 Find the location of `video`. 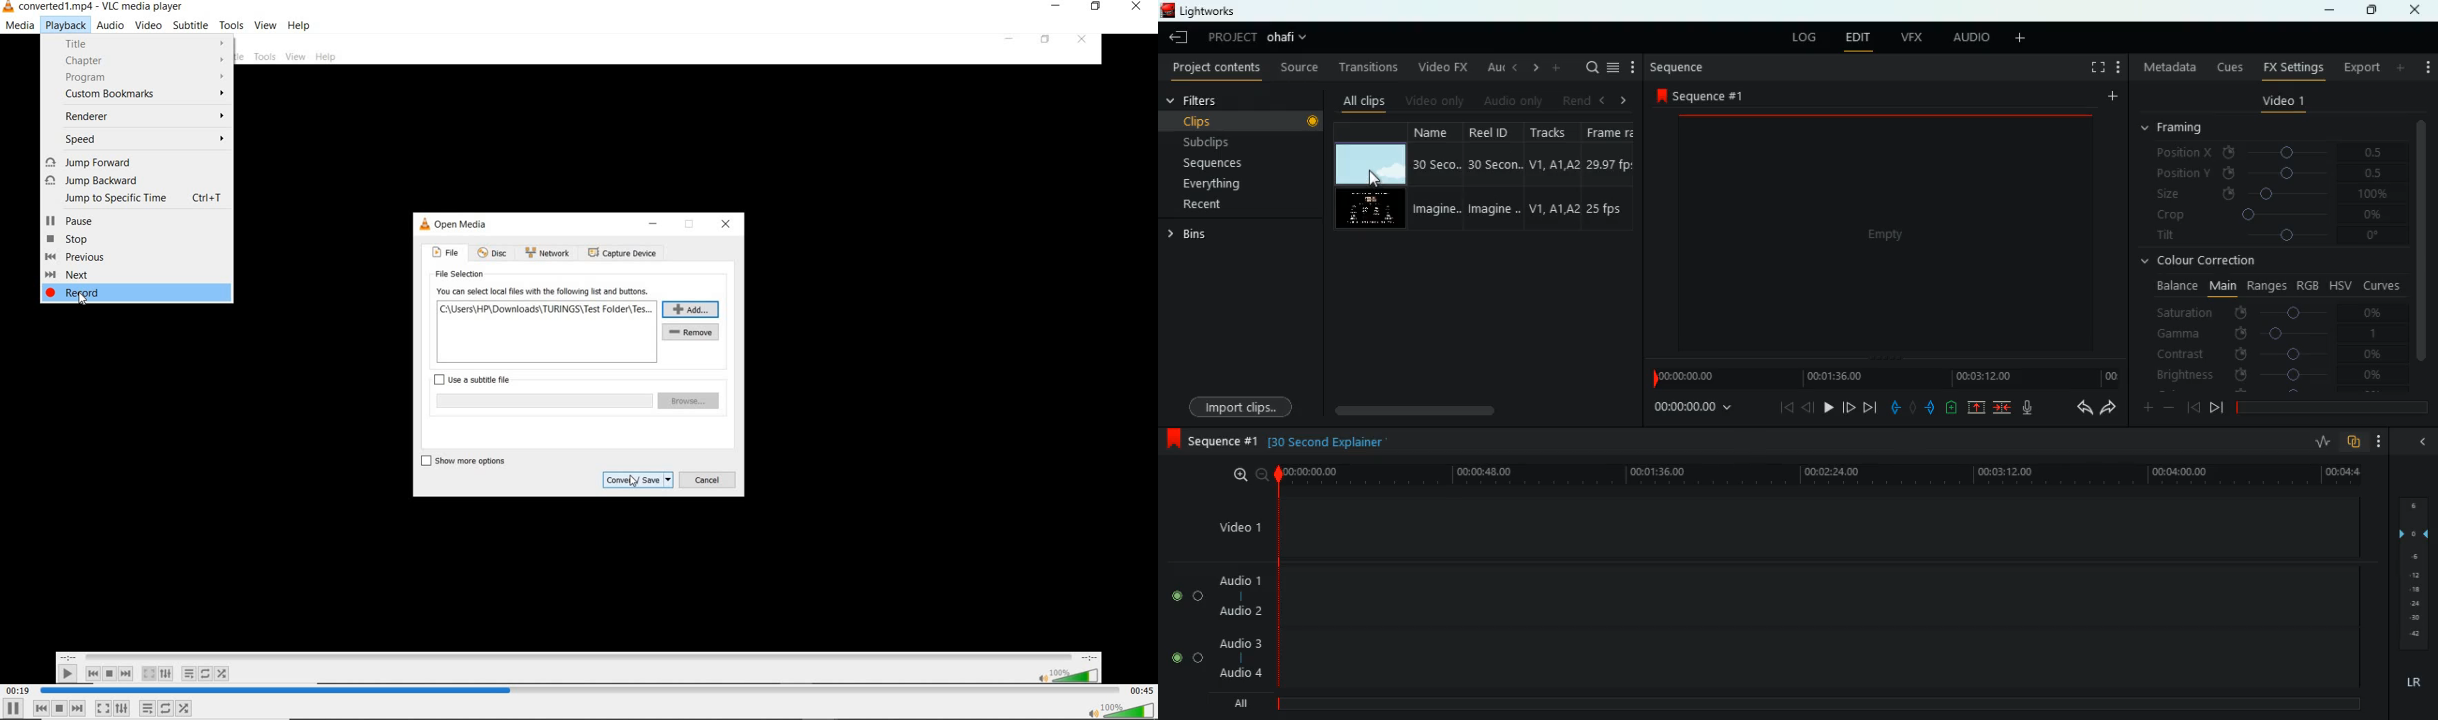

video is located at coordinates (1373, 209).